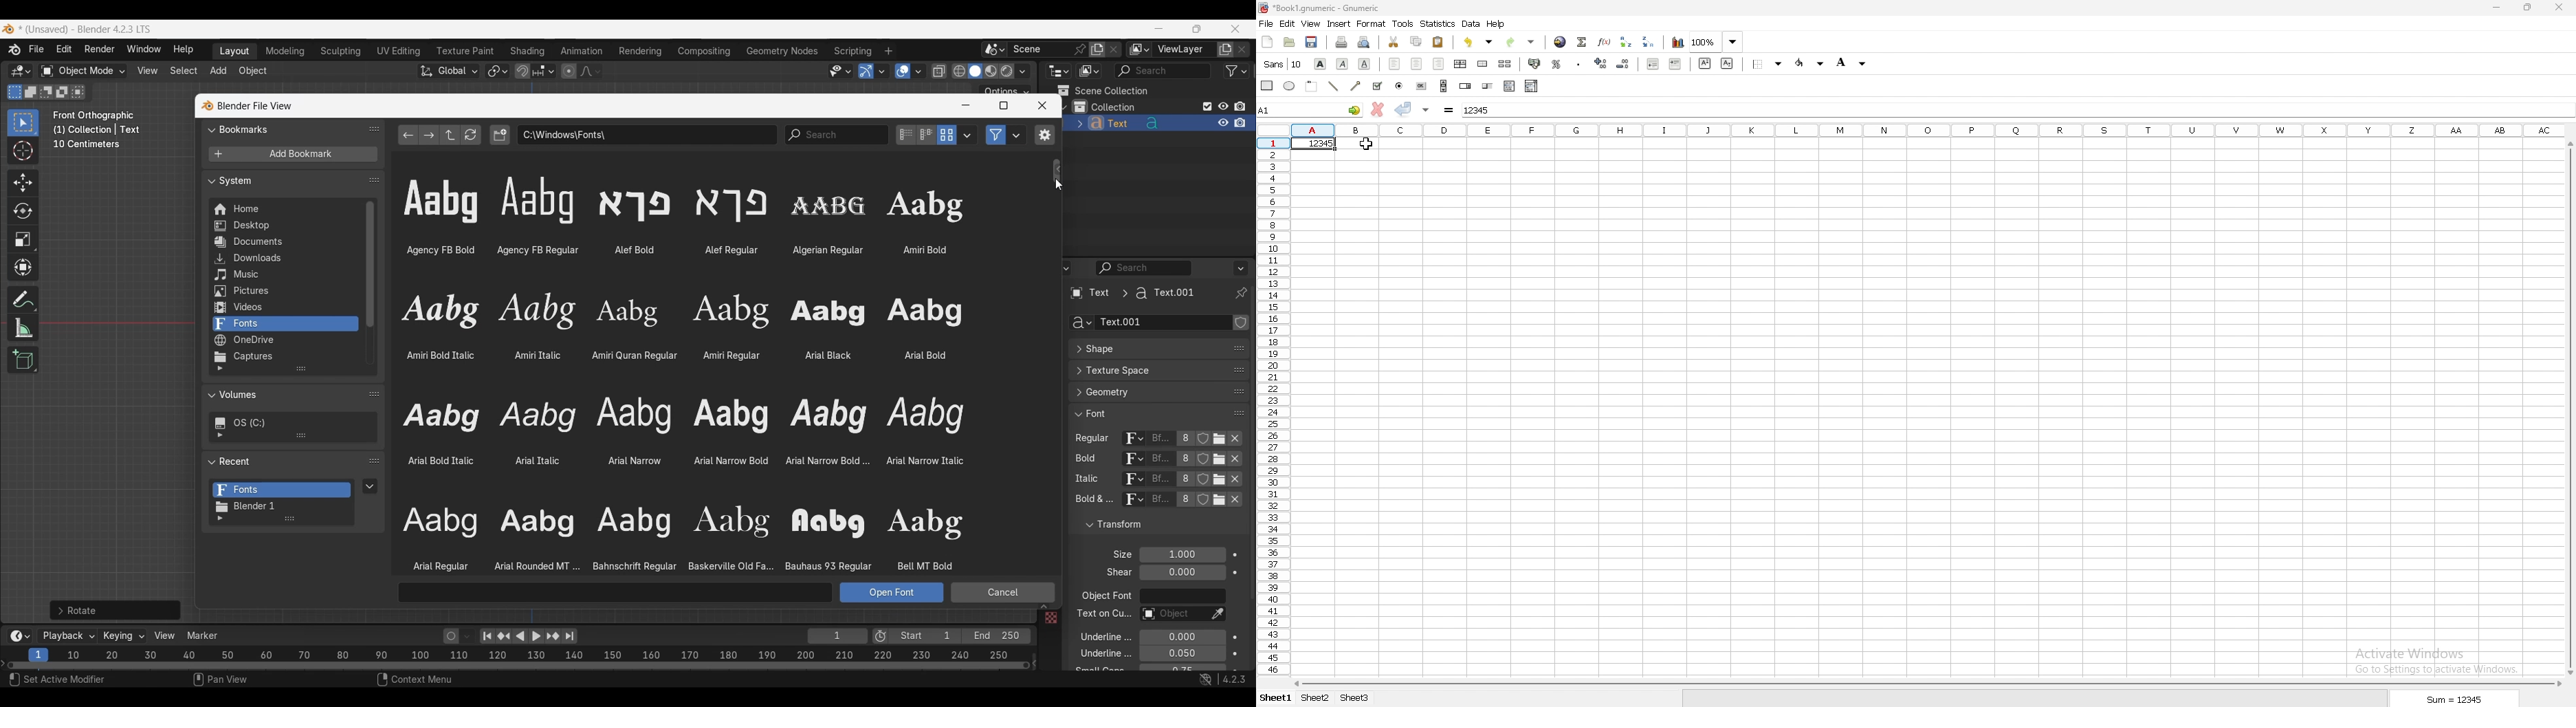 The image size is (2576, 728). Describe the element at coordinates (1131, 503) in the screenshot. I see `Browse ID data` at that location.